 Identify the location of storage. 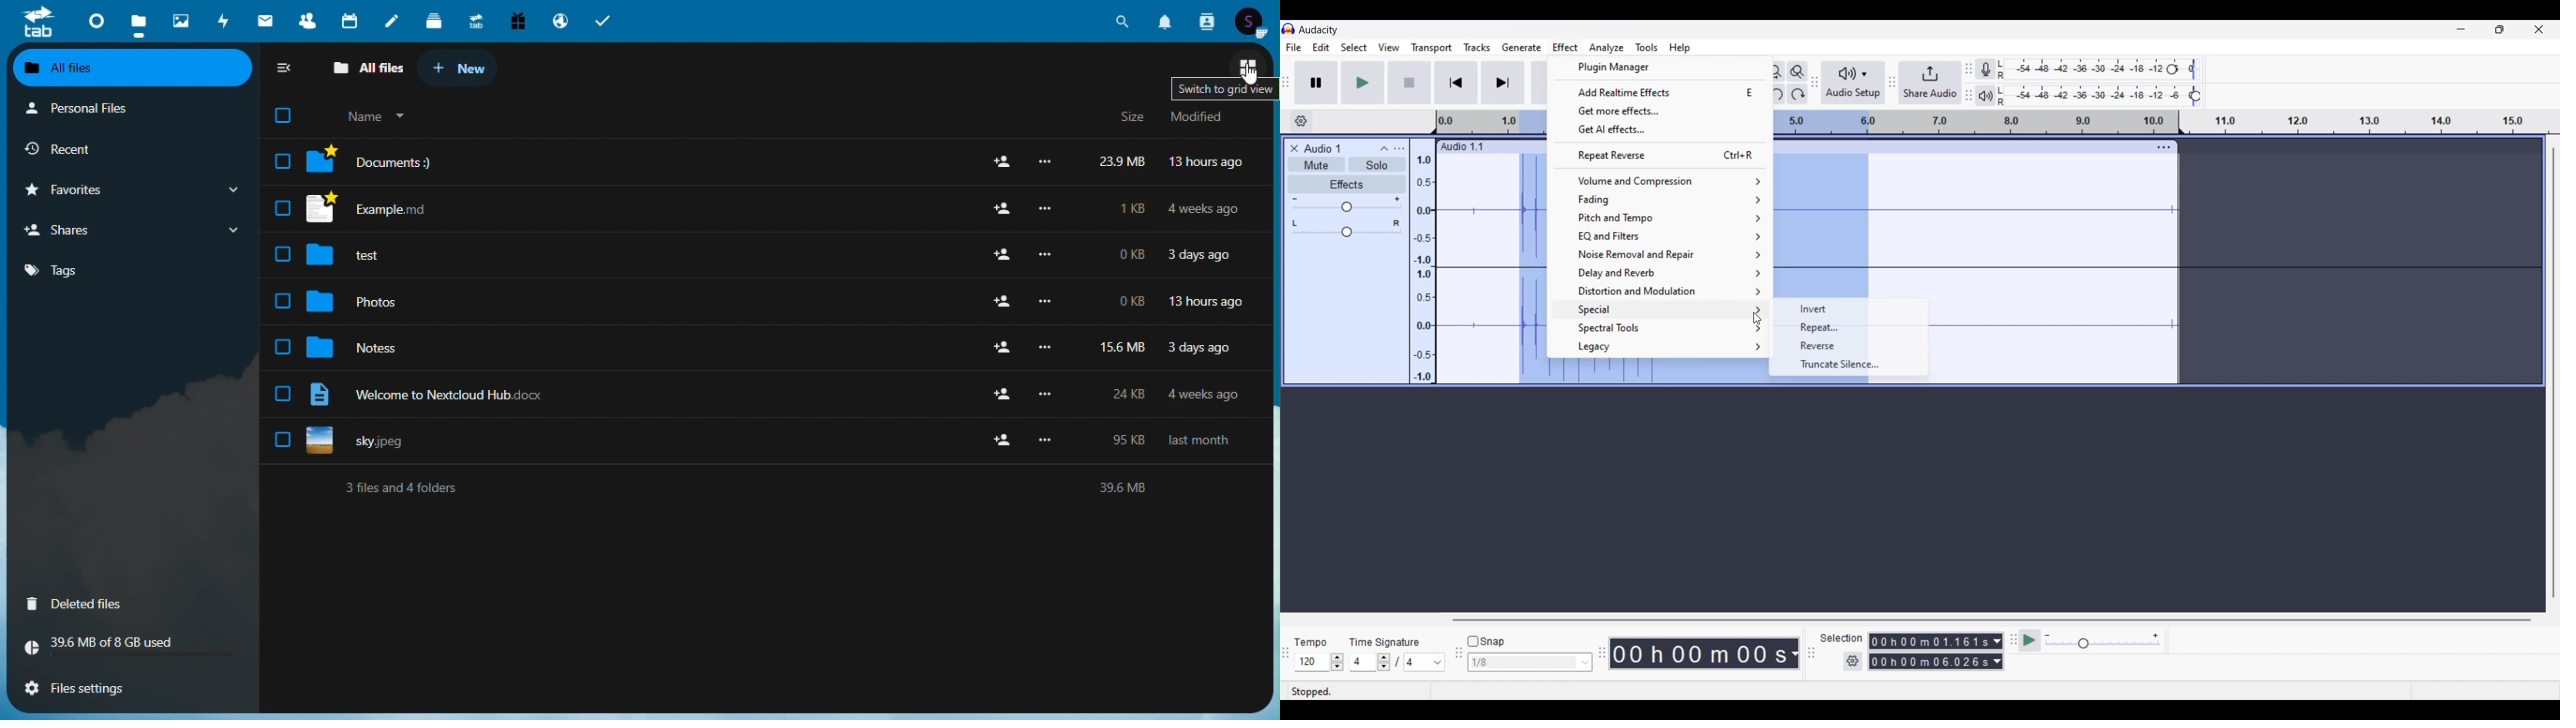
(127, 645).